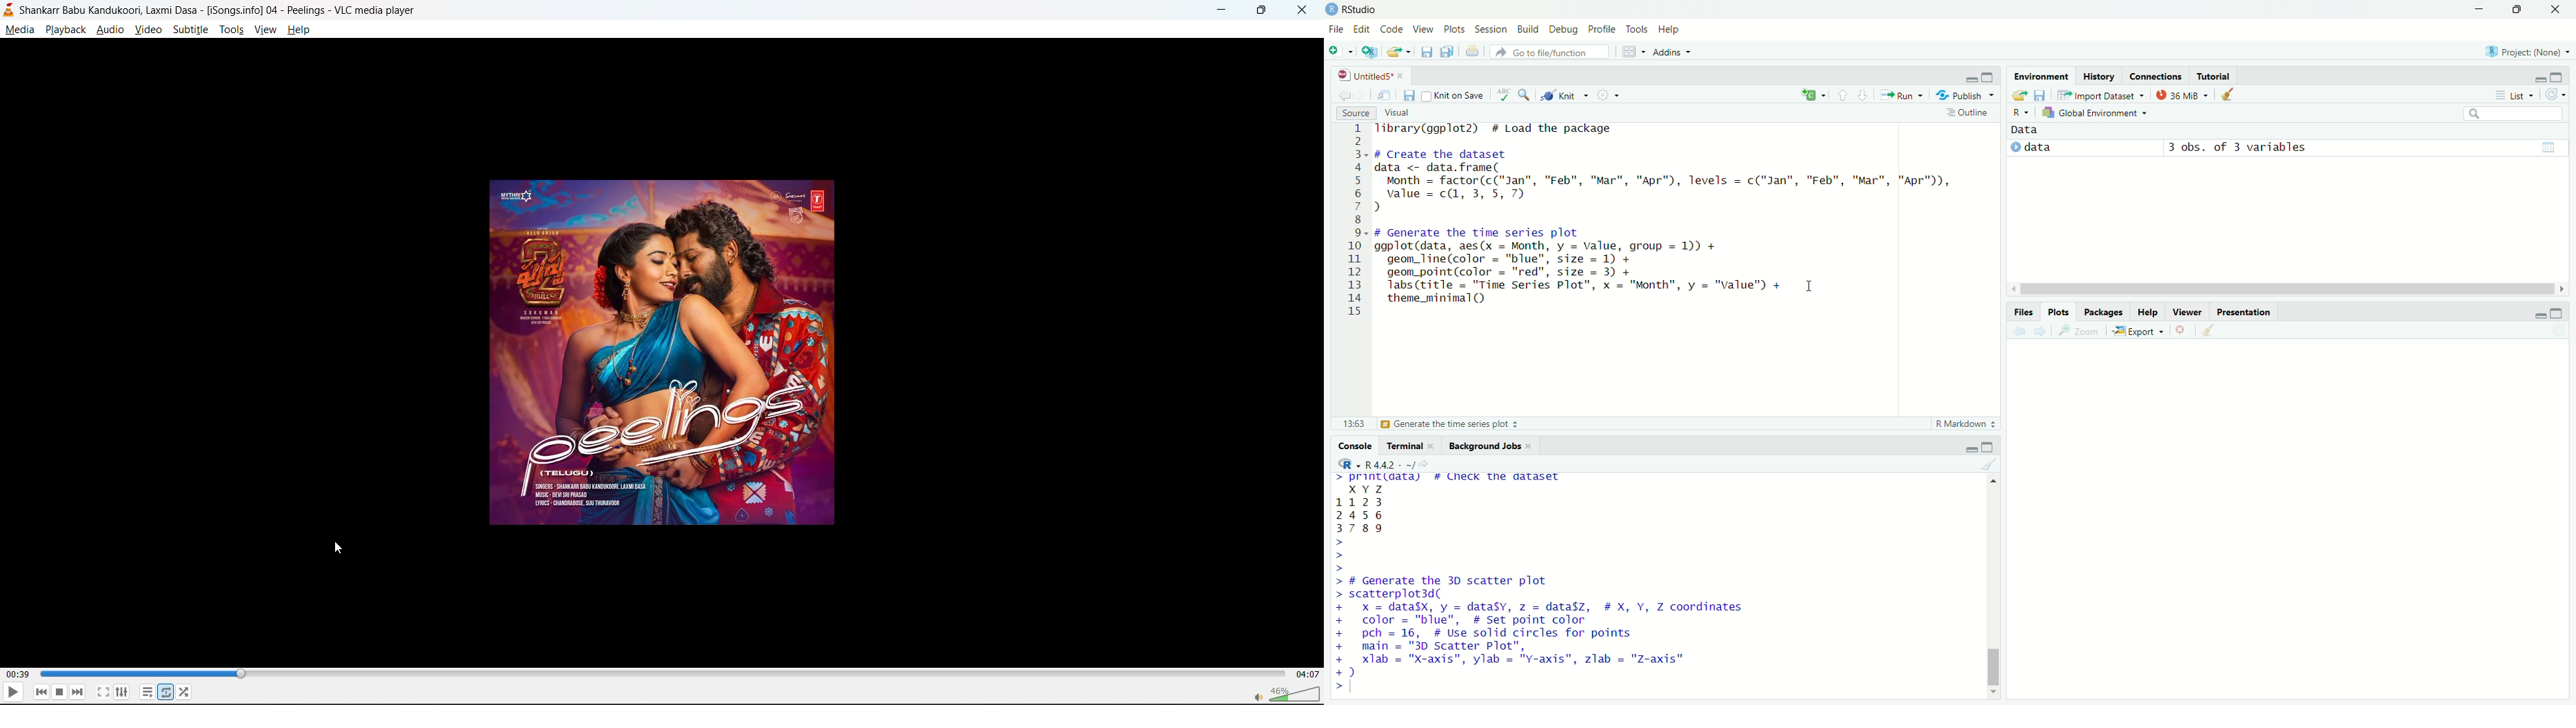 This screenshot has height=728, width=2576. What do you see at coordinates (1449, 425) in the screenshot?
I see `Generate the time series plot` at bounding box center [1449, 425].